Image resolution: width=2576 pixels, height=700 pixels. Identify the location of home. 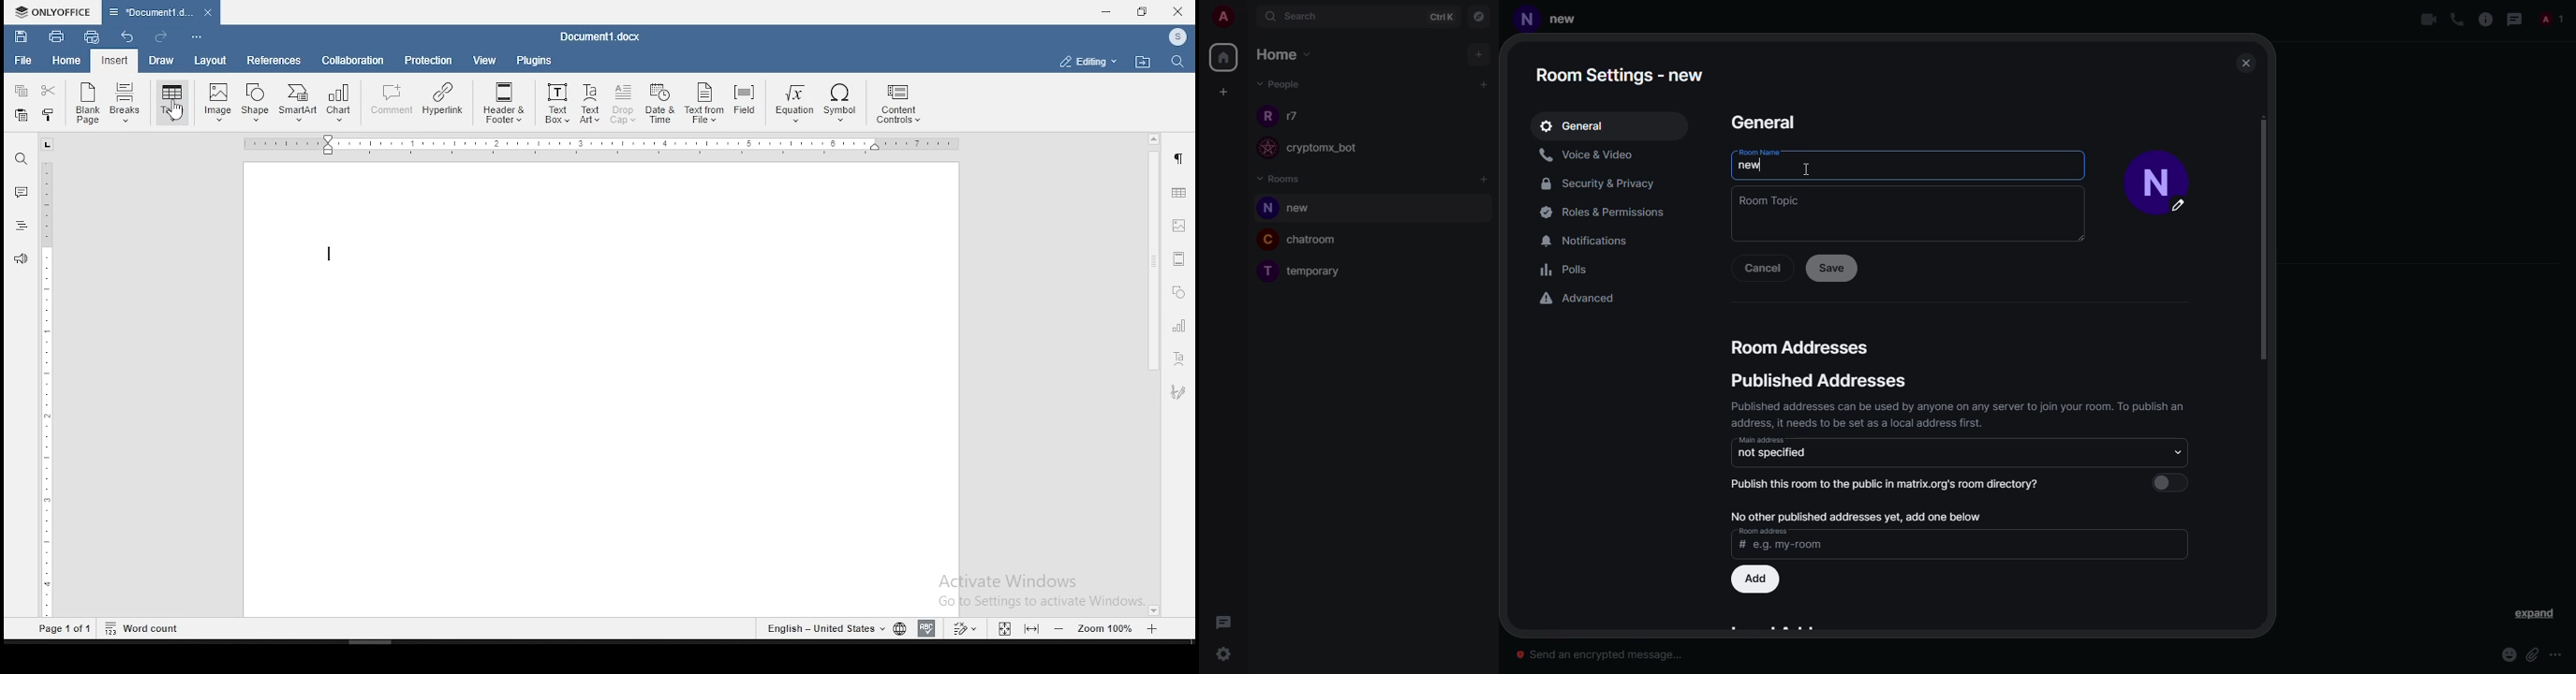
(67, 61).